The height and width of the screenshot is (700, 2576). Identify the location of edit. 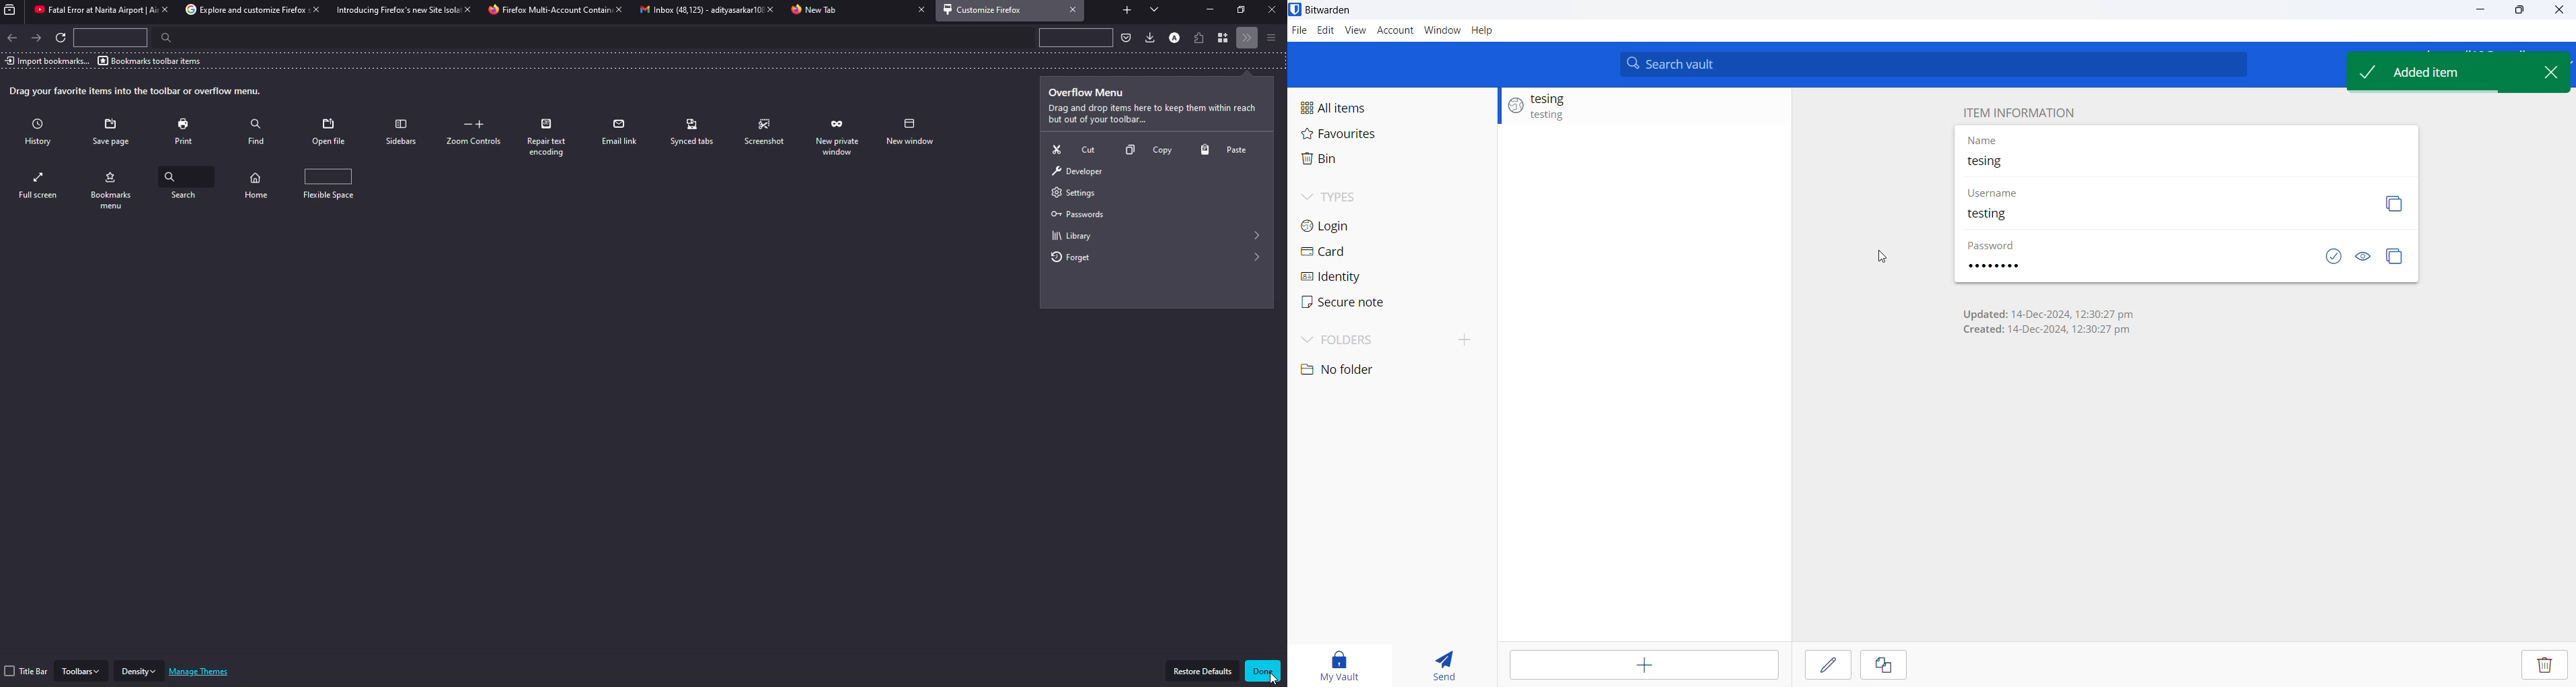
(1824, 667).